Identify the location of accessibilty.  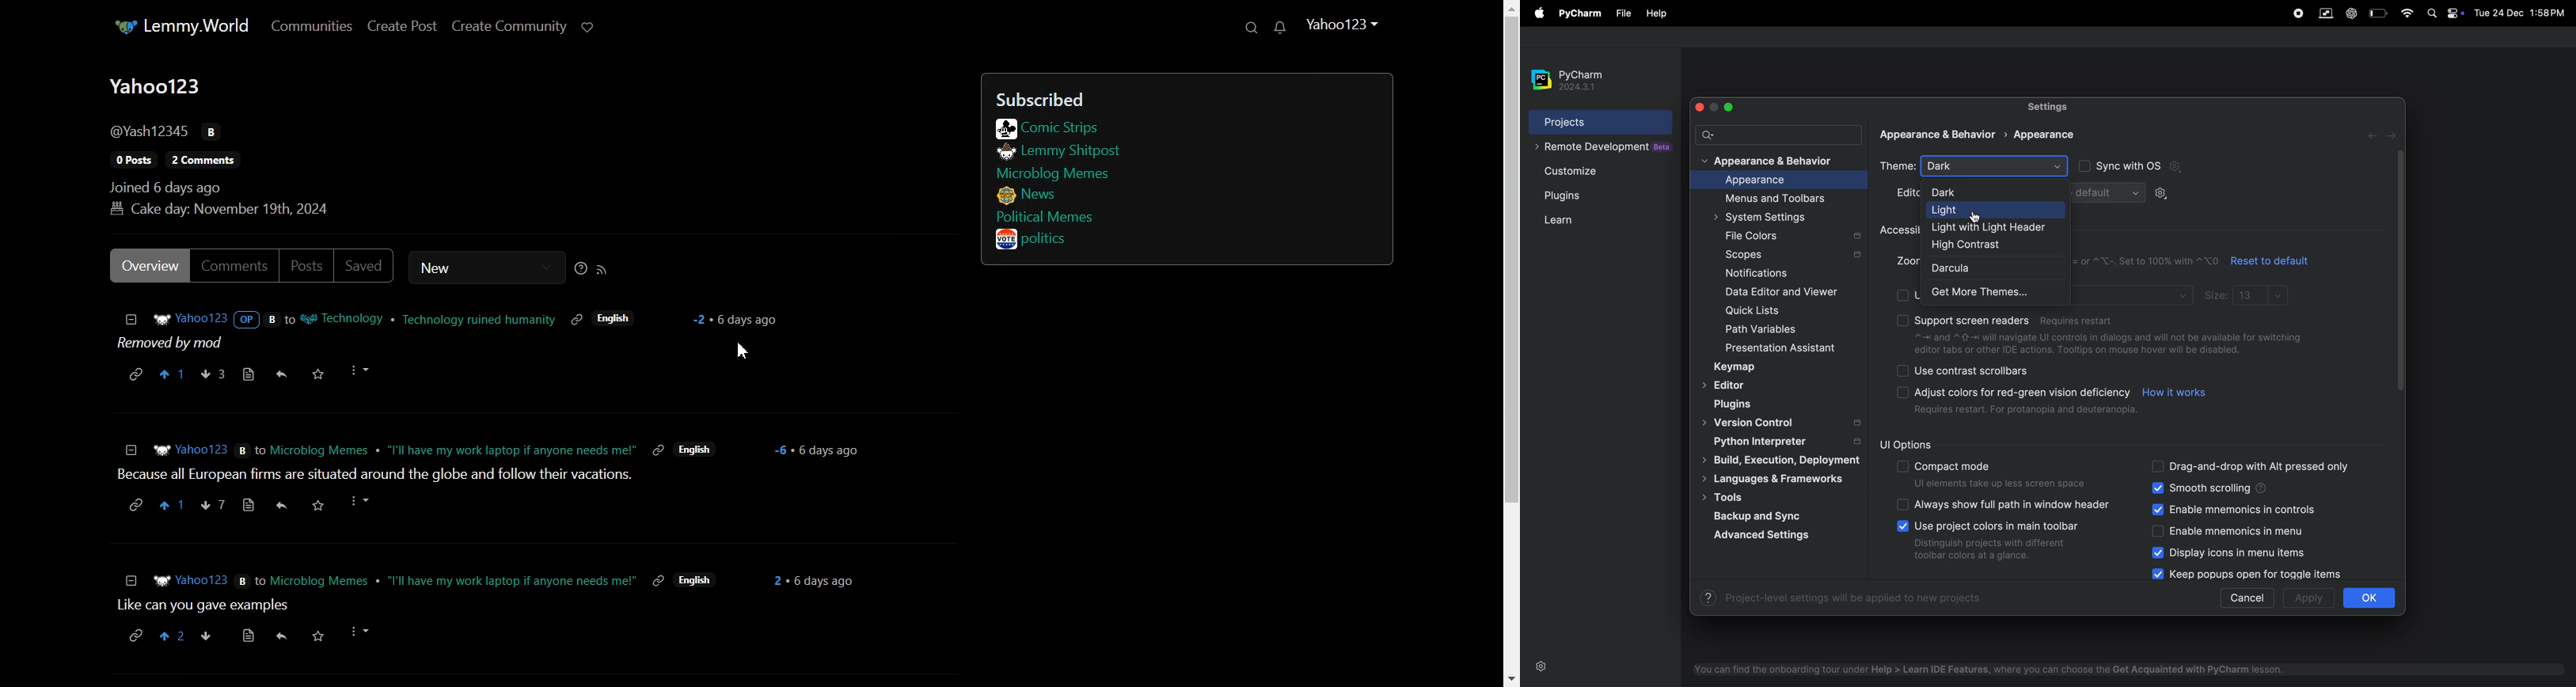
(1895, 231).